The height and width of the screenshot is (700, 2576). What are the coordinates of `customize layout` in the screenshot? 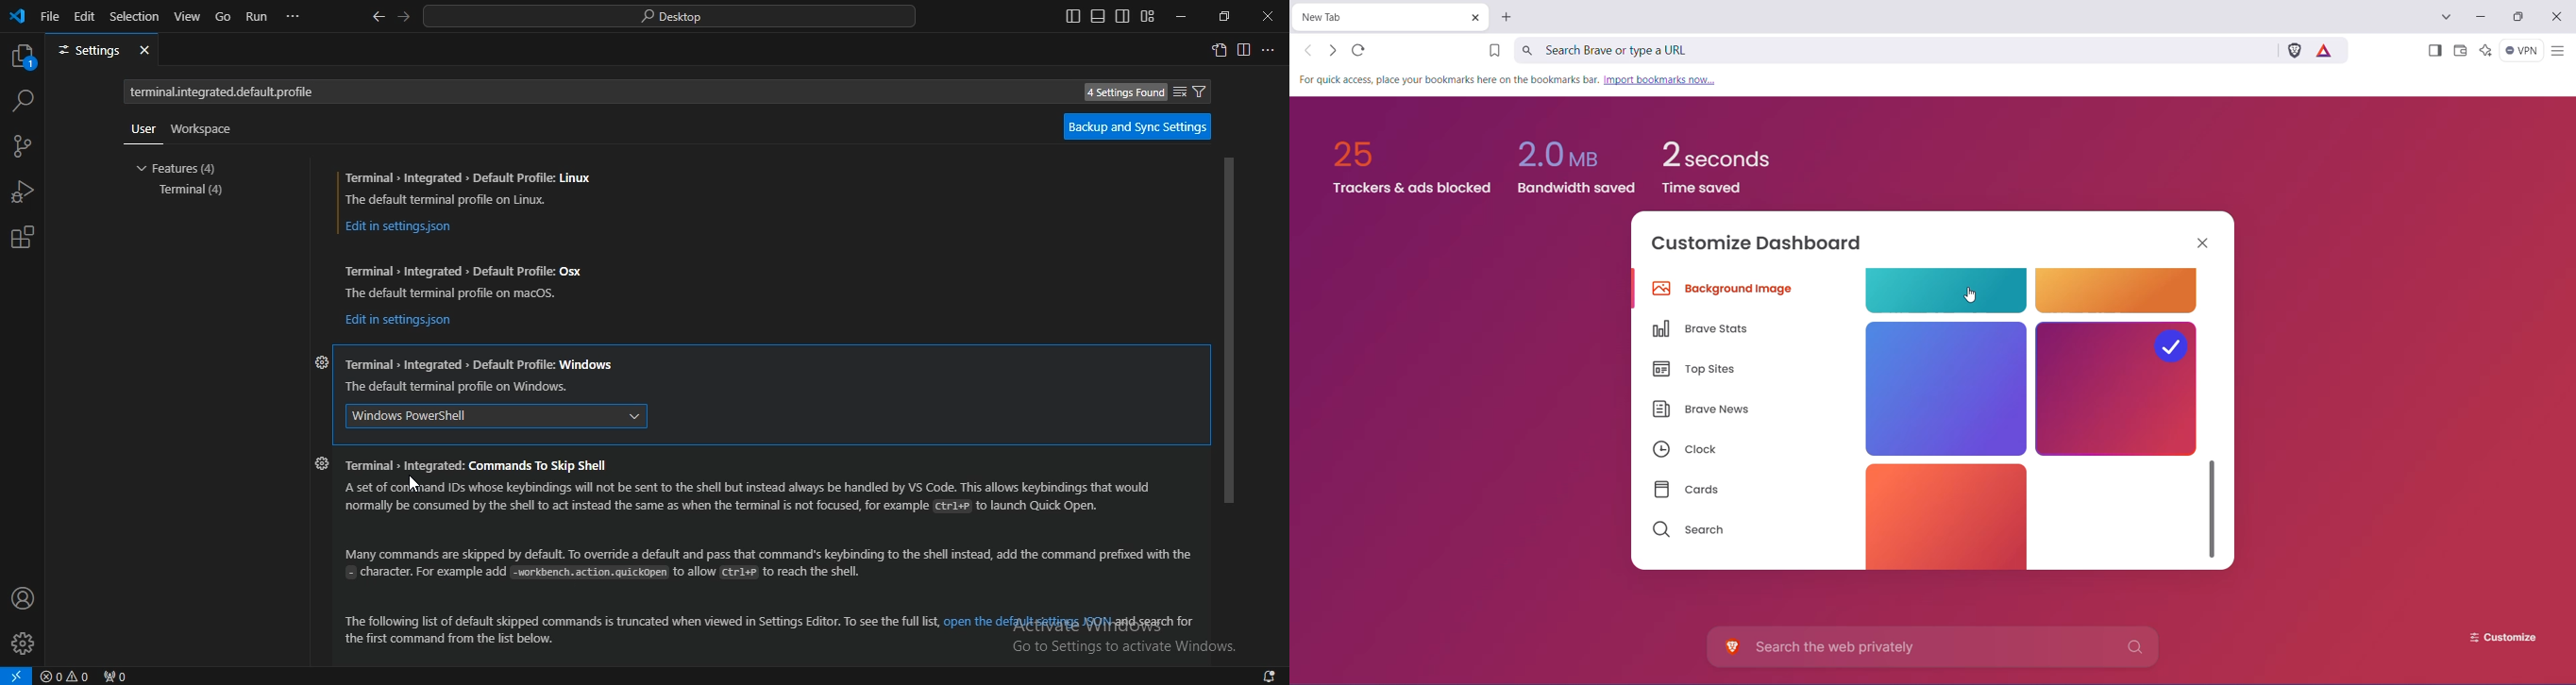 It's located at (1148, 15).